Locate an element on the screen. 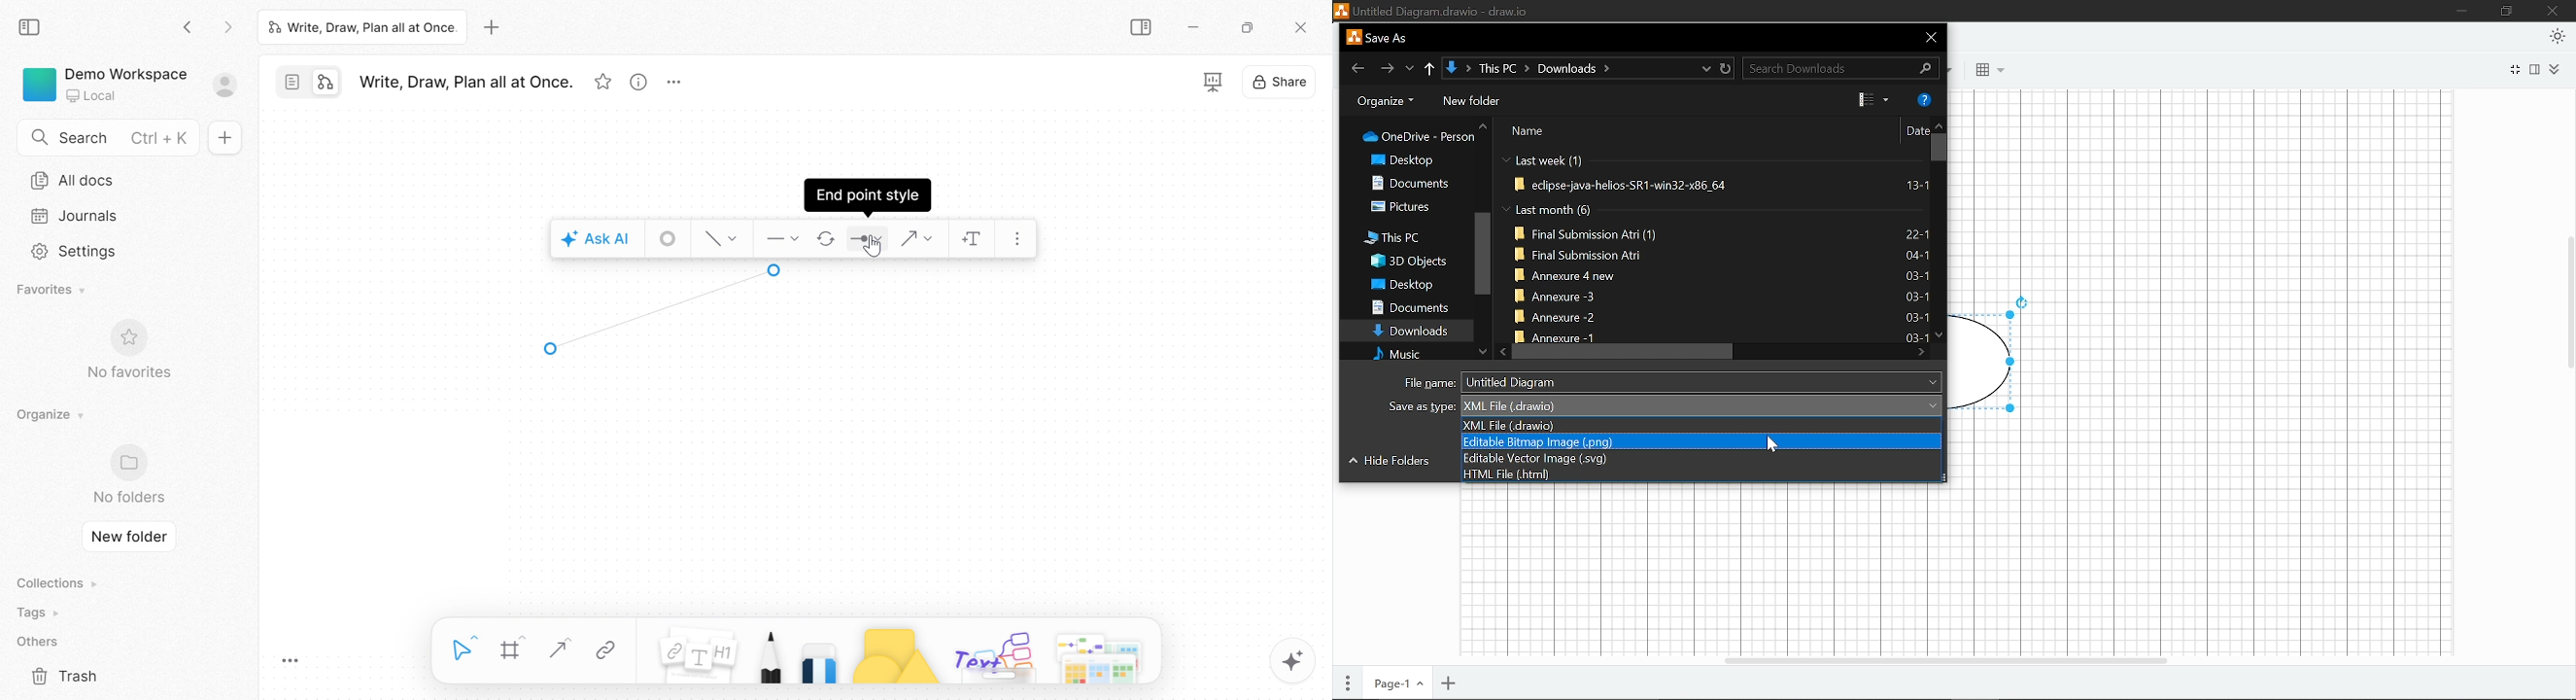  Shape drawn is located at coordinates (1994, 356).